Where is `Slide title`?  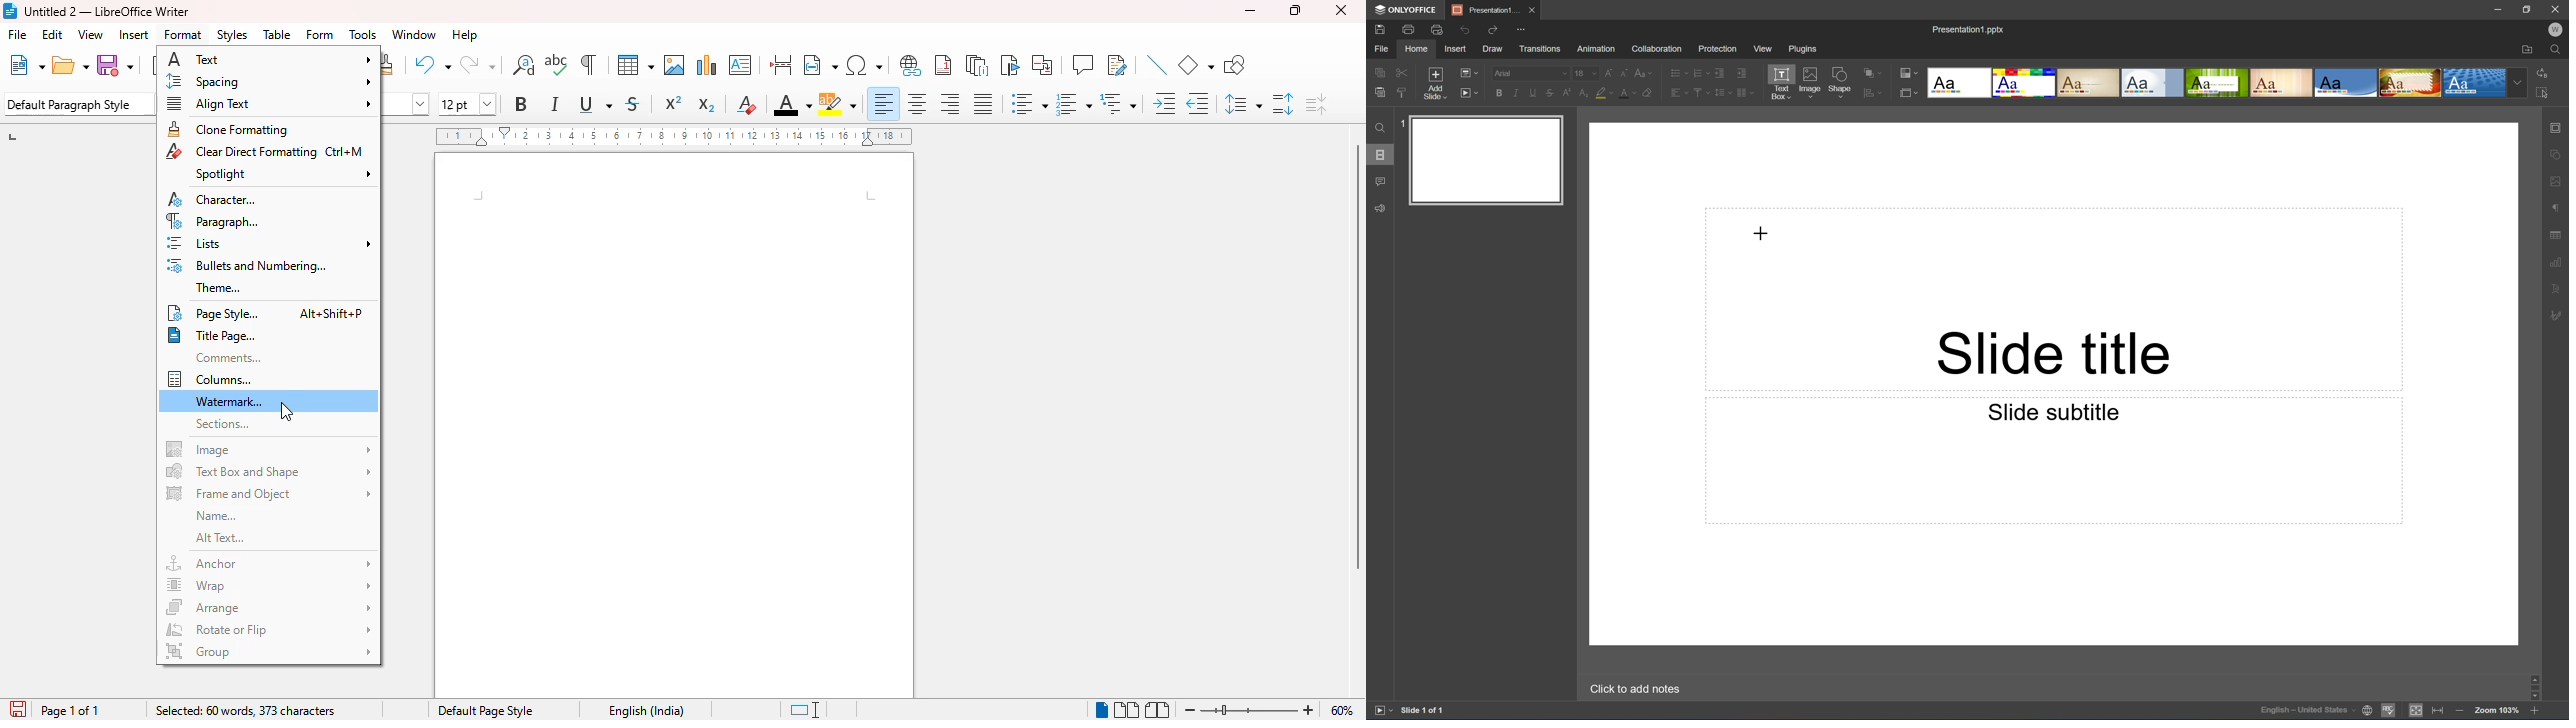 Slide title is located at coordinates (2053, 353).